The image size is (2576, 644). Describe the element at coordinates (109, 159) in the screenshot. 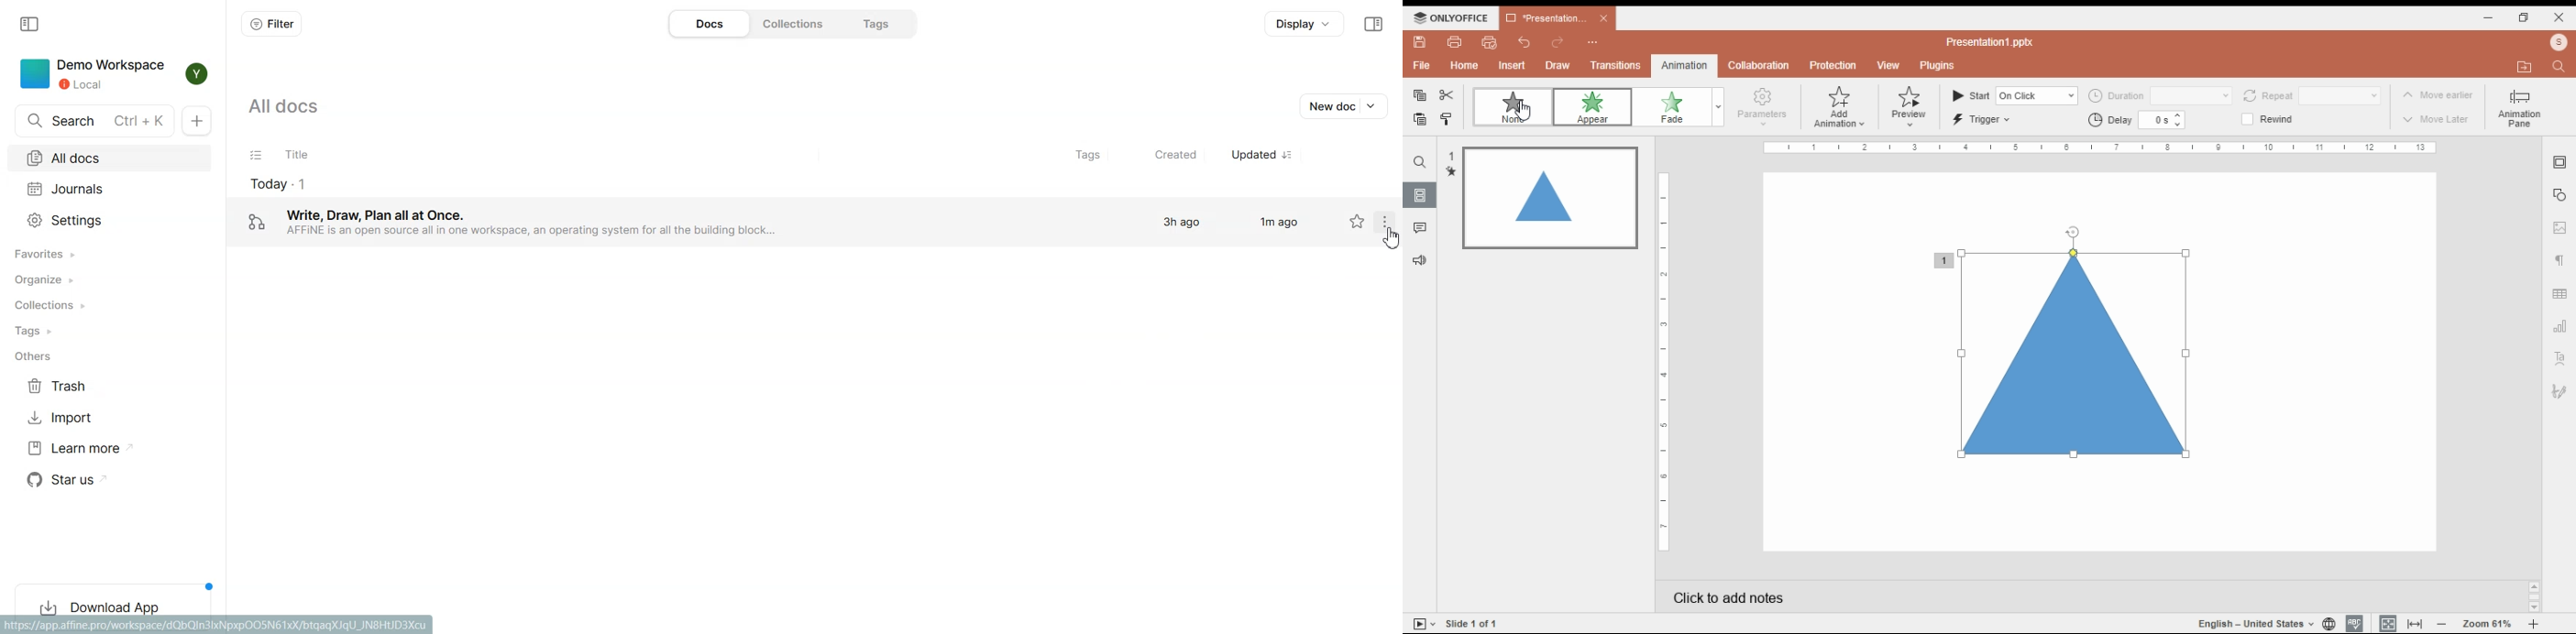

I see `All docs` at that location.